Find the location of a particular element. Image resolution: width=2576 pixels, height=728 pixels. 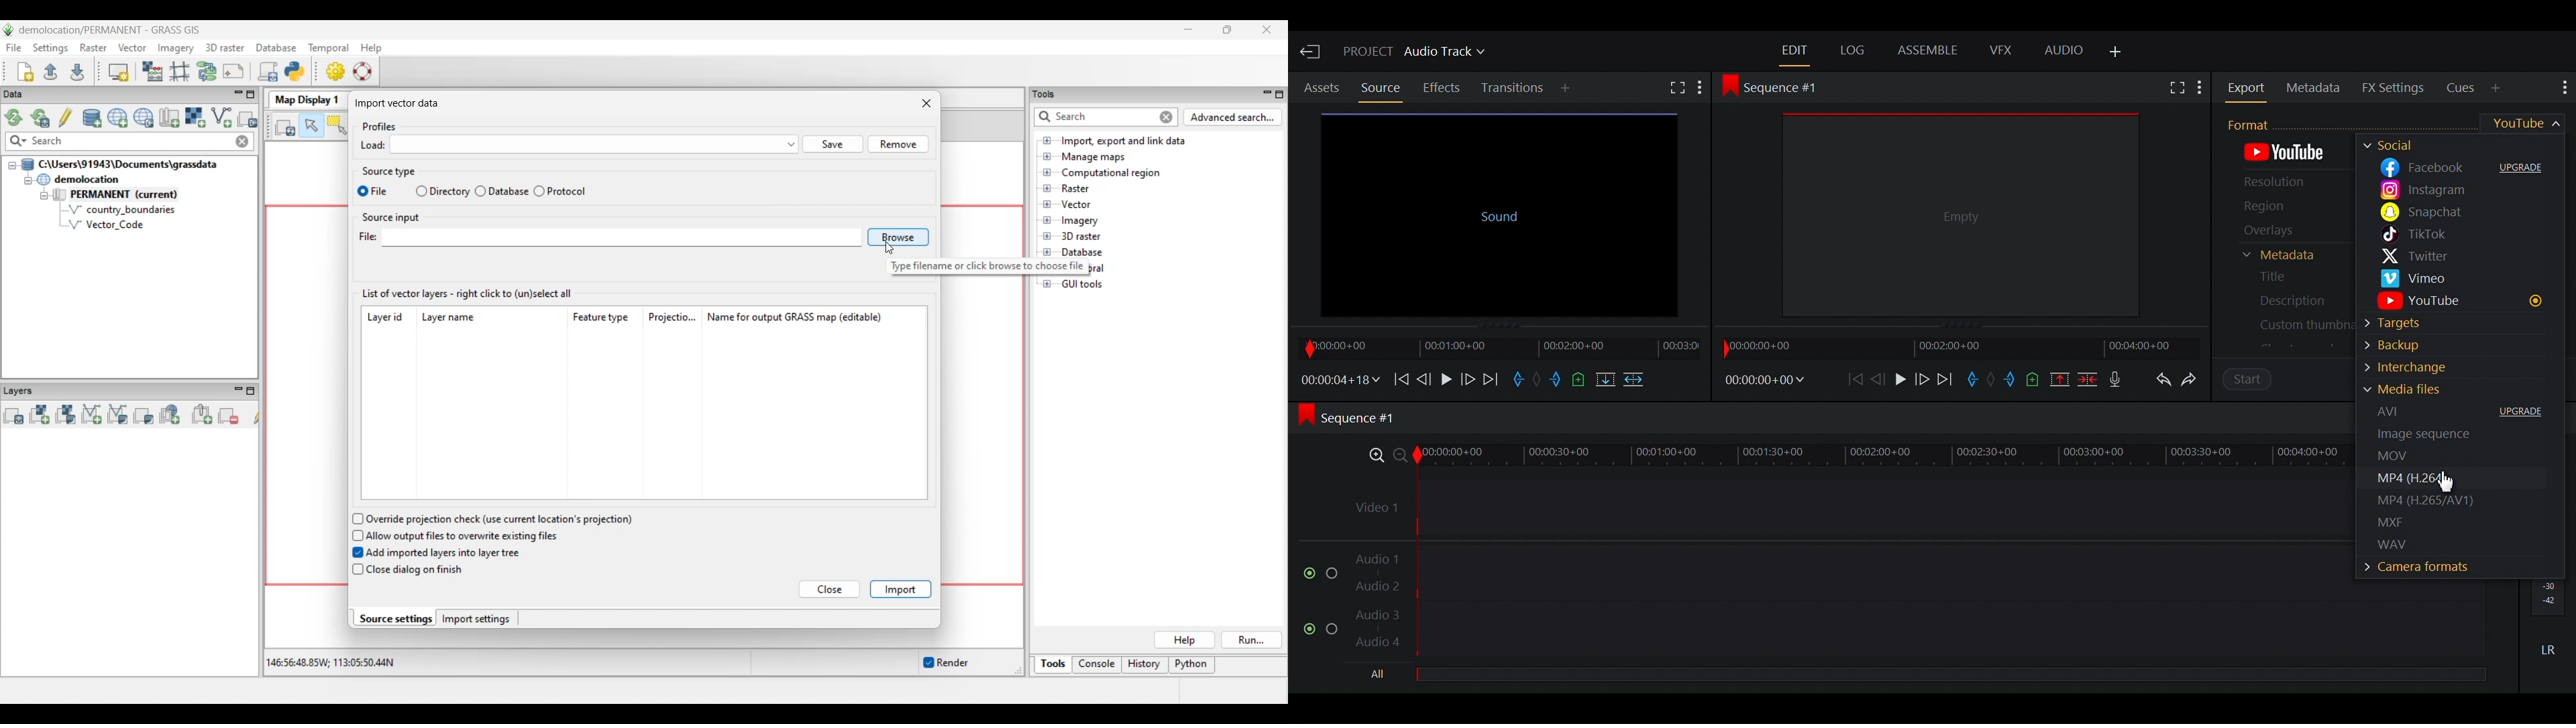

VFX is located at coordinates (2000, 50).